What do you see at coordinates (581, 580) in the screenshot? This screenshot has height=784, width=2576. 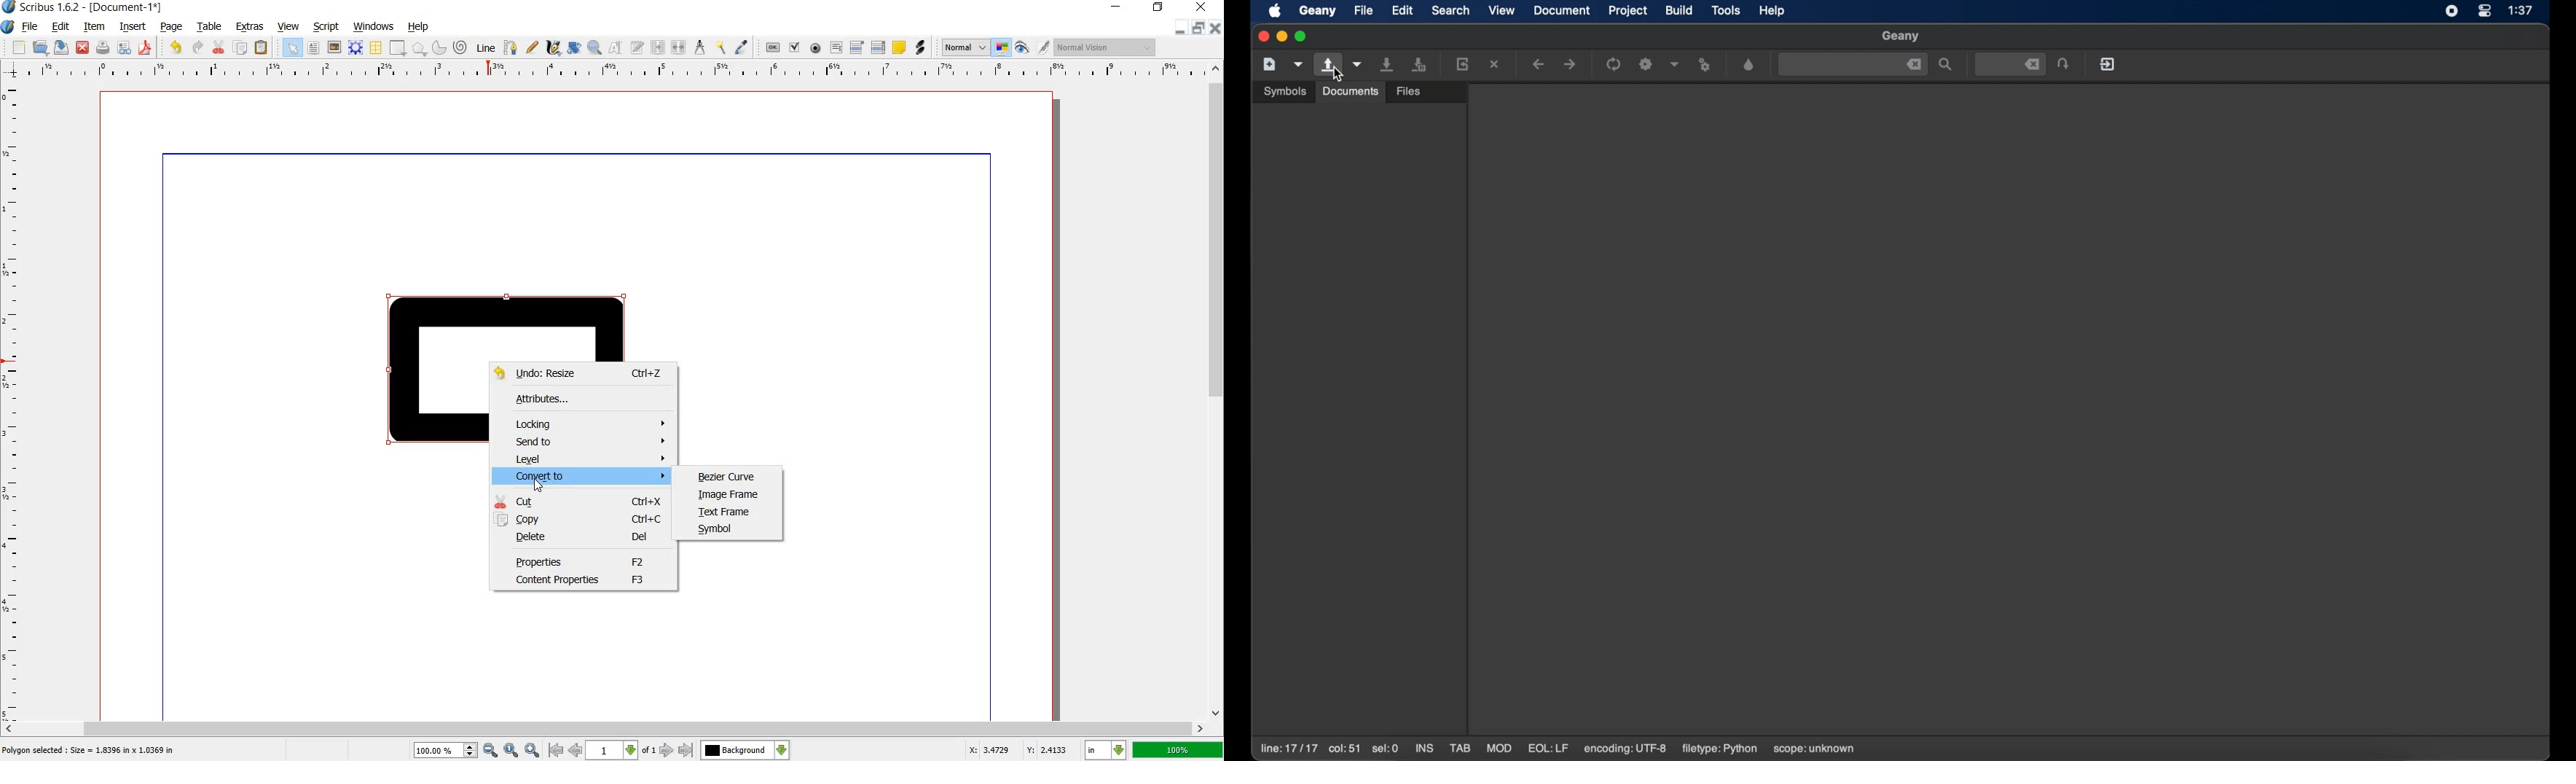 I see `CONTENT PROPERTIES F3` at bounding box center [581, 580].